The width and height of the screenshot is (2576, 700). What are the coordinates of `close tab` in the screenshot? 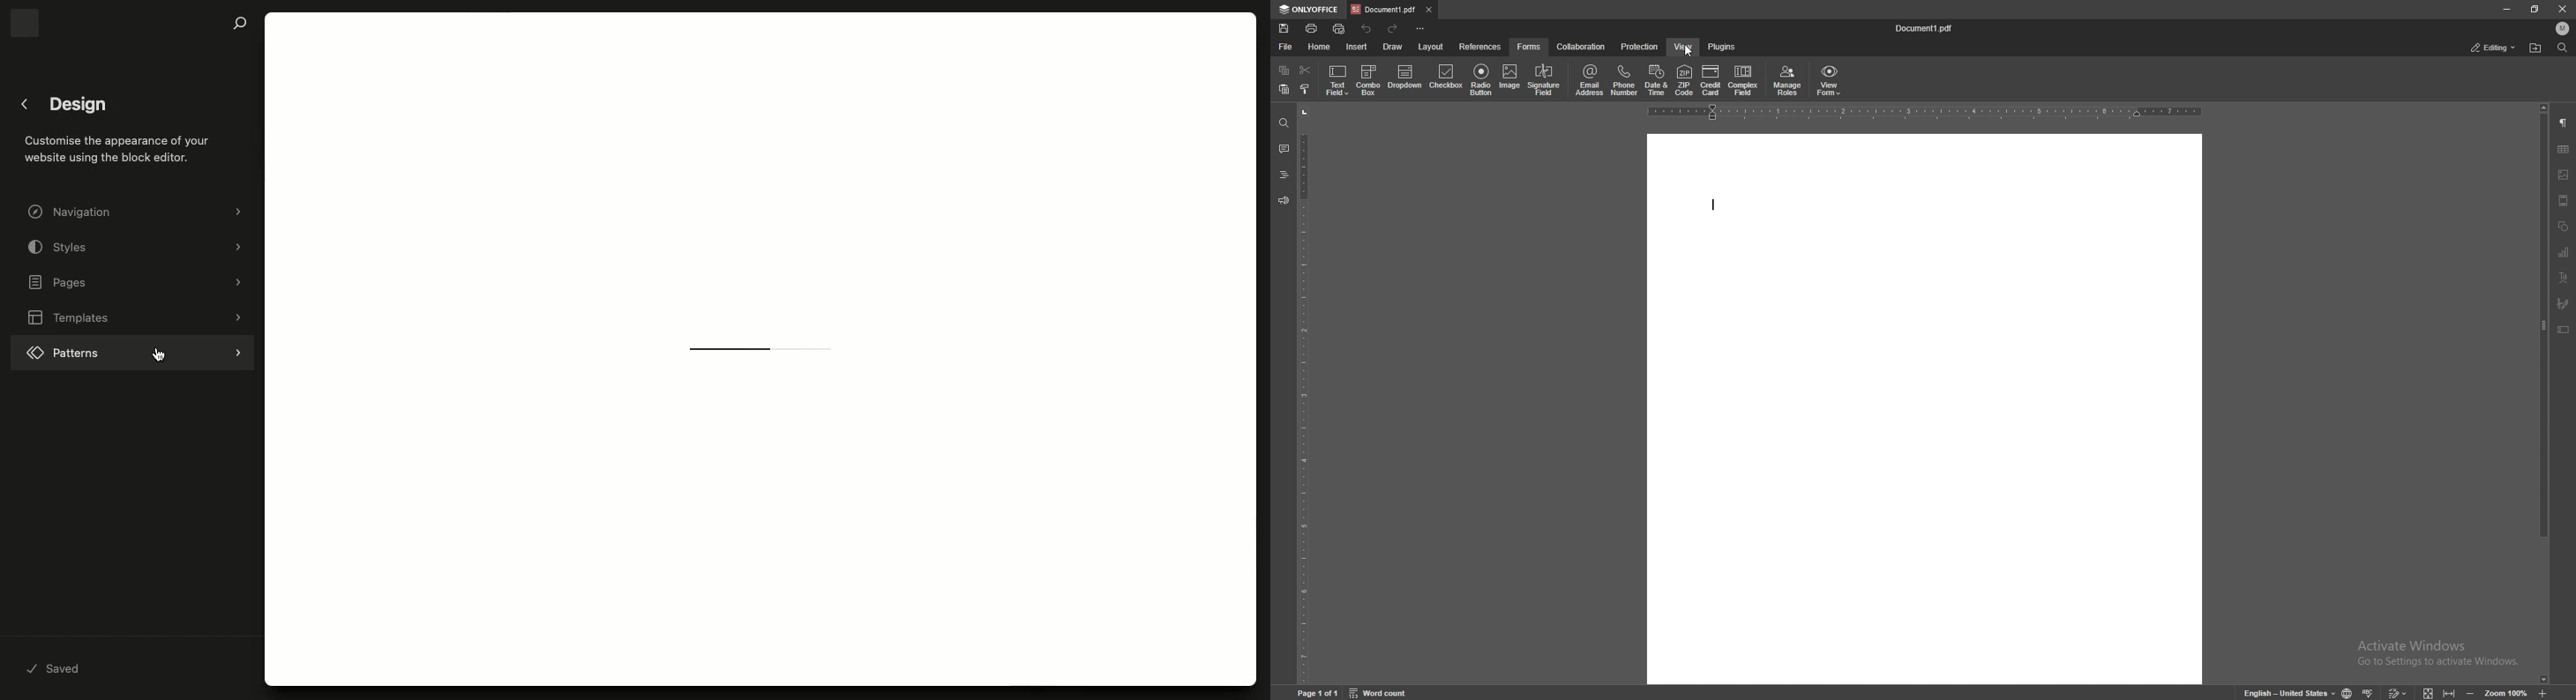 It's located at (1428, 11).